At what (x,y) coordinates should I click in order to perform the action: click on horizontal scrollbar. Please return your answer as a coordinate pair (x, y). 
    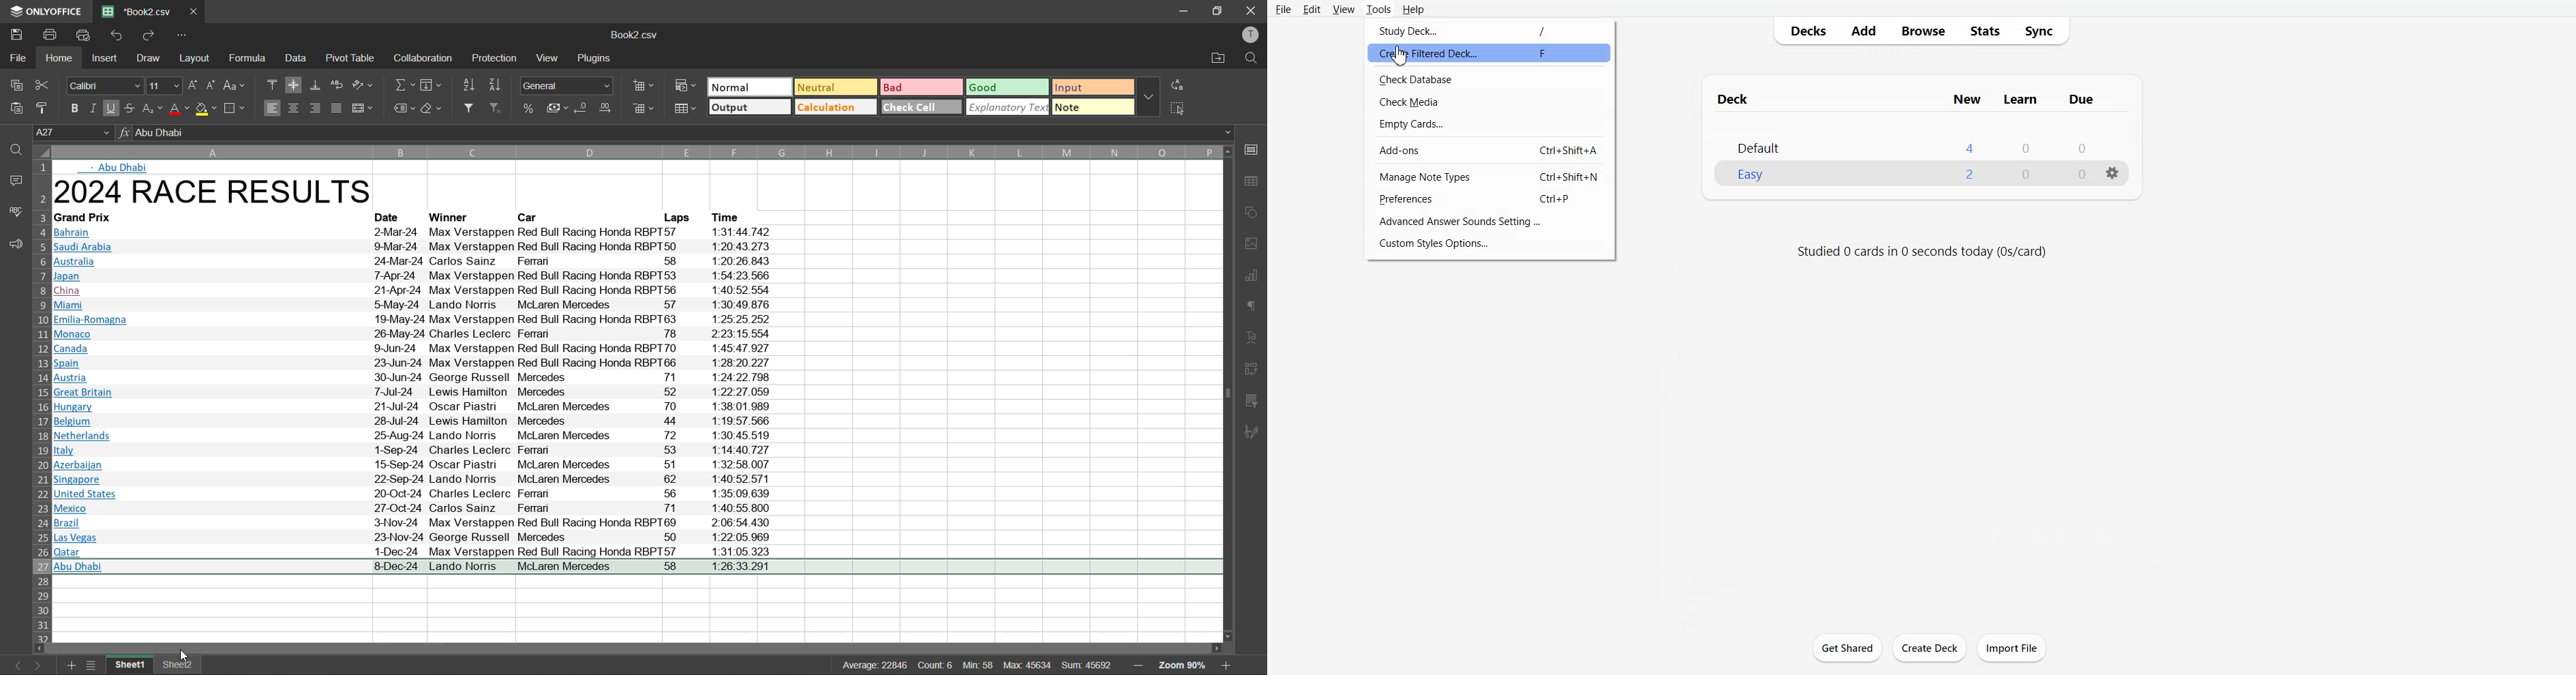
    Looking at the image, I should click on (633, 647).